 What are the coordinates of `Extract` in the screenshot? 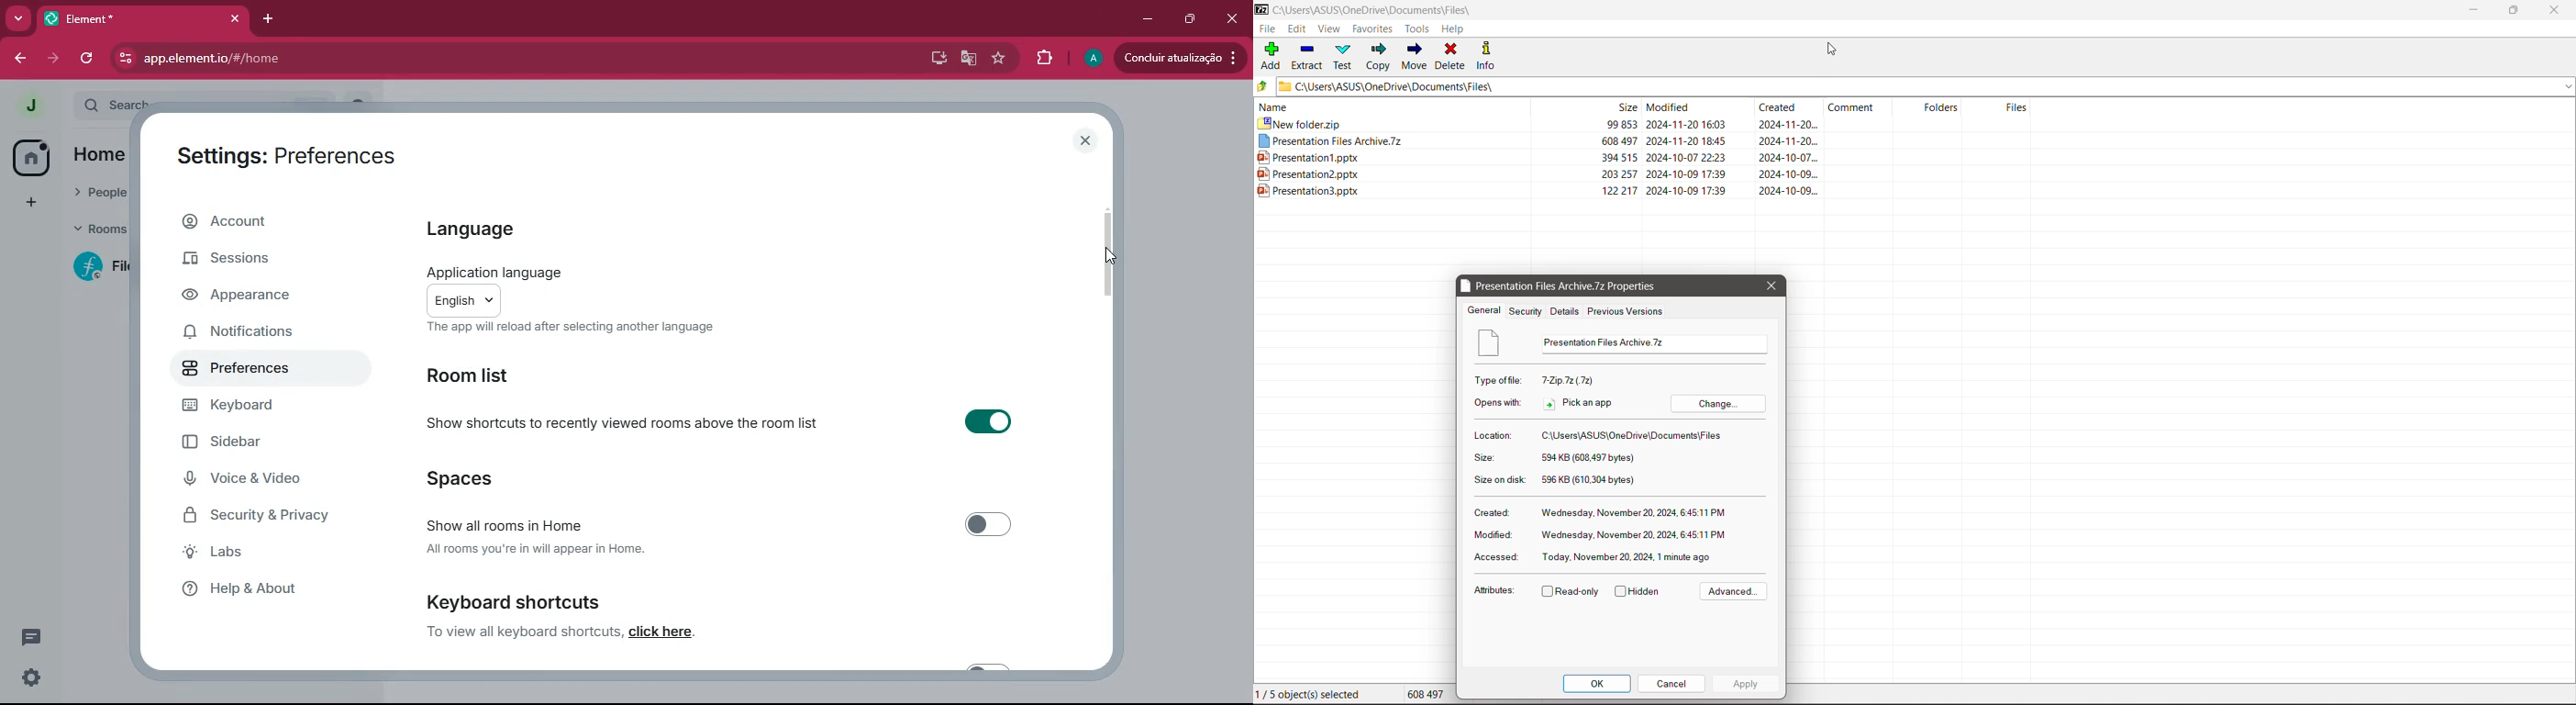 It's located at (1306, 57).